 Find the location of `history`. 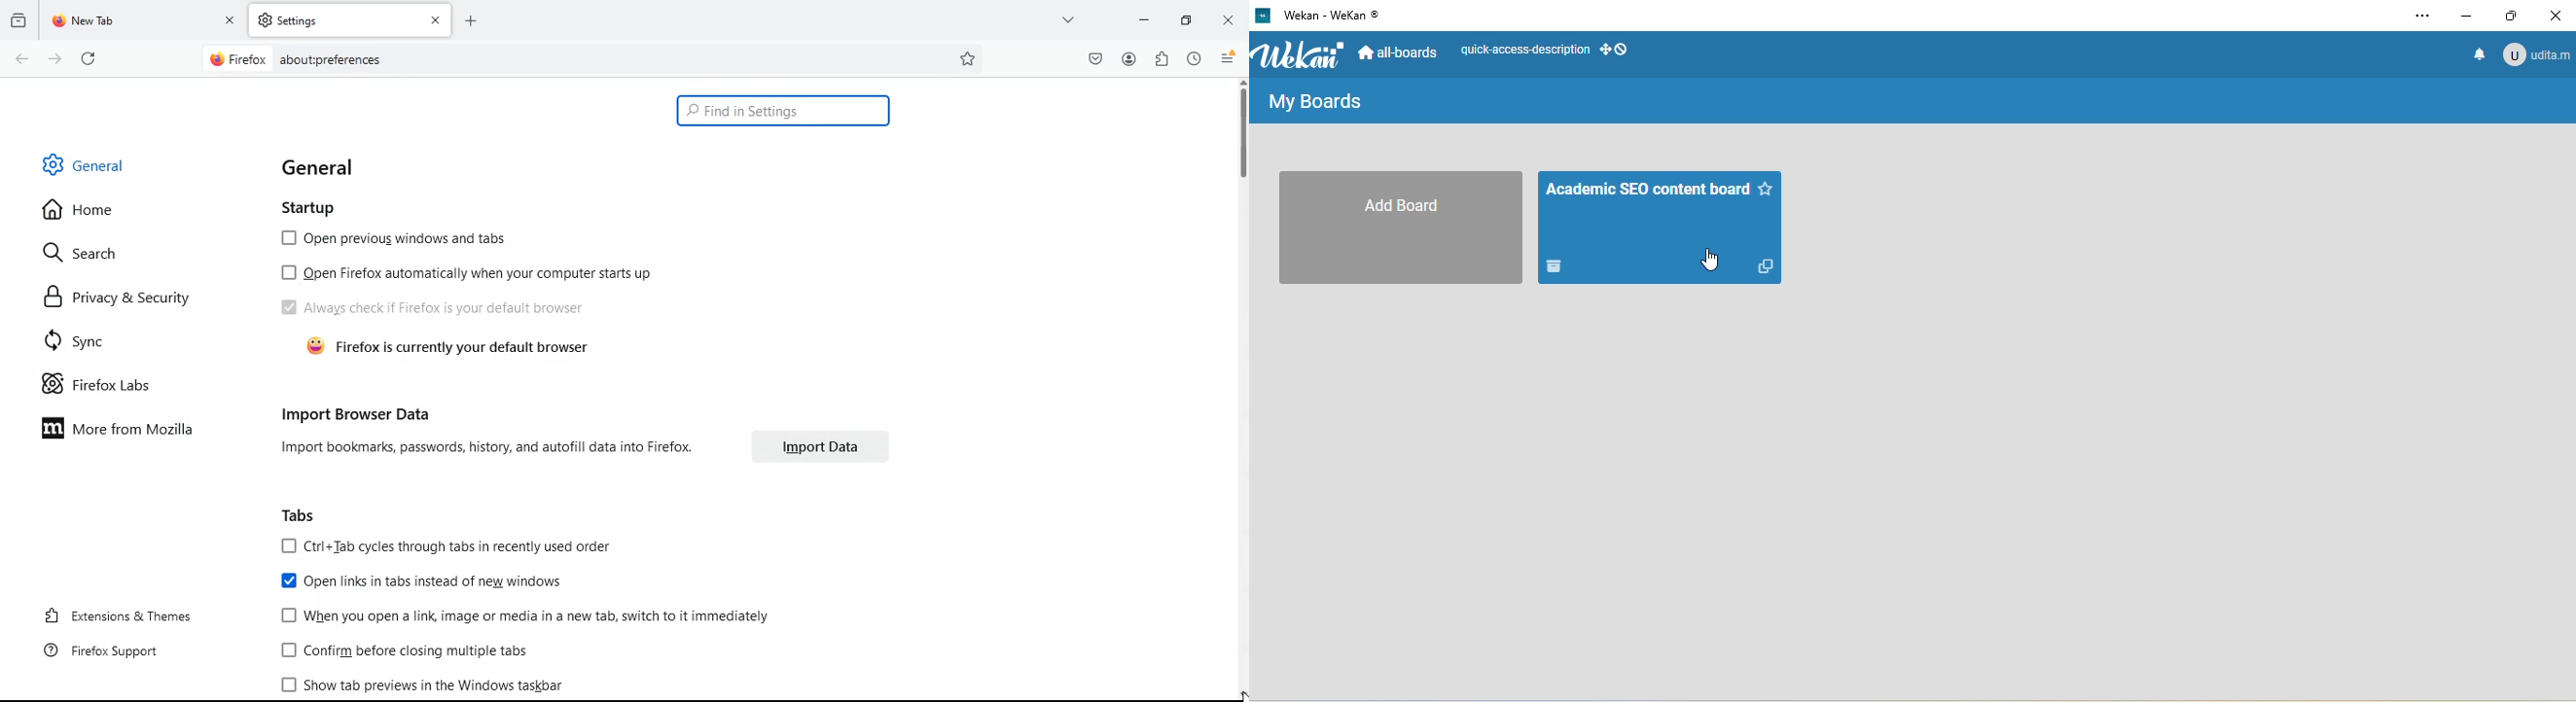

history is located at coordinates (18, 21).